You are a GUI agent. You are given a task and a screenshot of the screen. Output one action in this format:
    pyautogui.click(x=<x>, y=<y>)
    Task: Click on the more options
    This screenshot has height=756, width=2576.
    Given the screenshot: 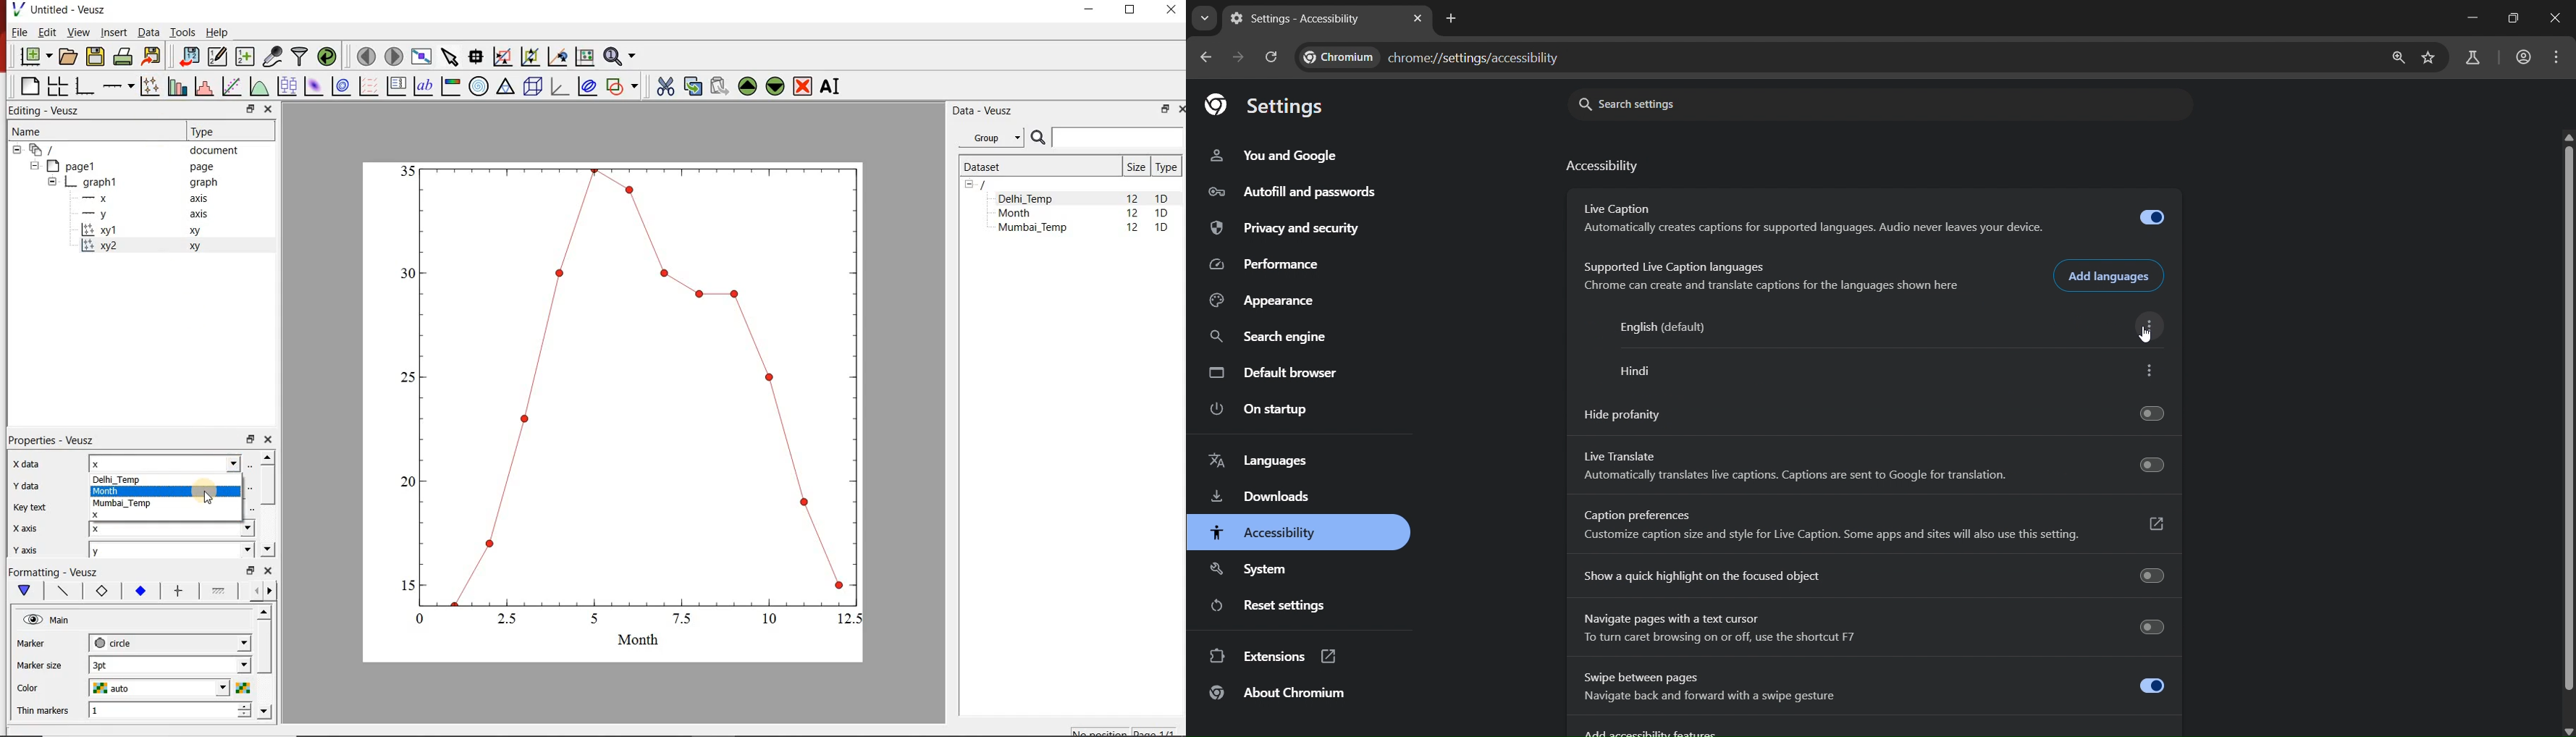 What is the action you would take?
    pyautogui.click(x=2151, y=370)
    